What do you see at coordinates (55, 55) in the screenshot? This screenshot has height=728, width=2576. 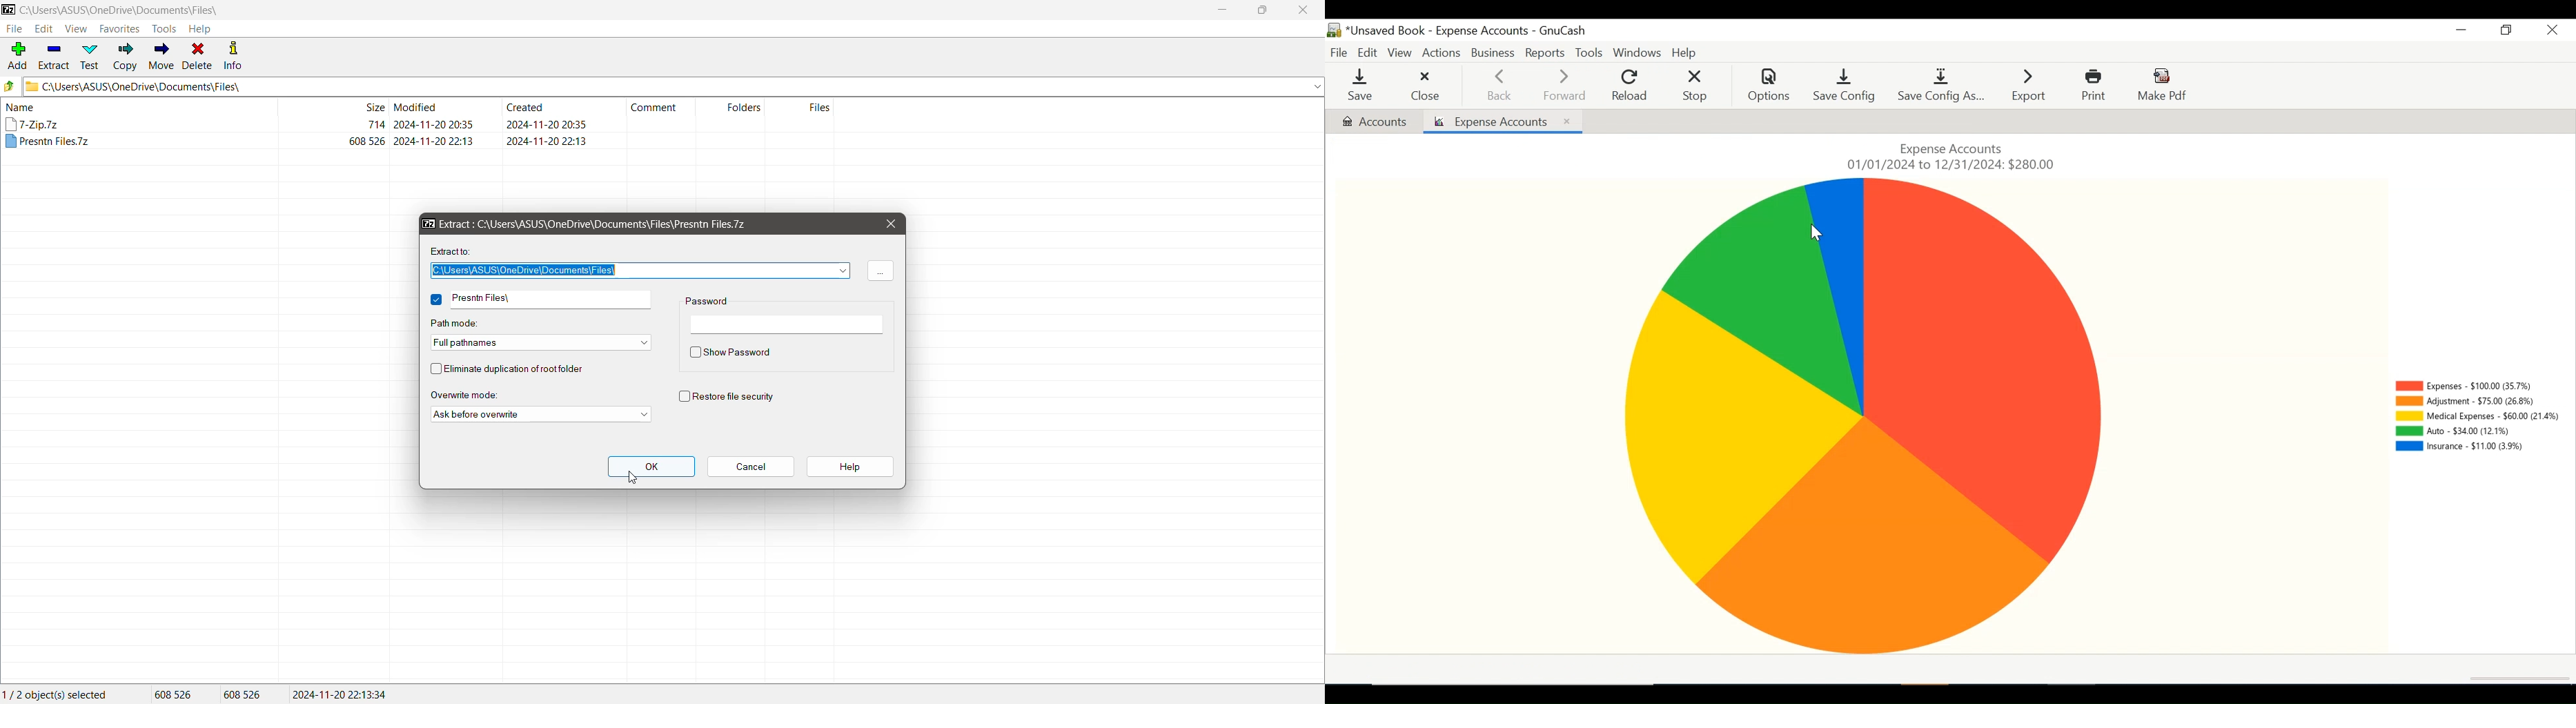 I see `Extract` at bounding box center [55, 55].